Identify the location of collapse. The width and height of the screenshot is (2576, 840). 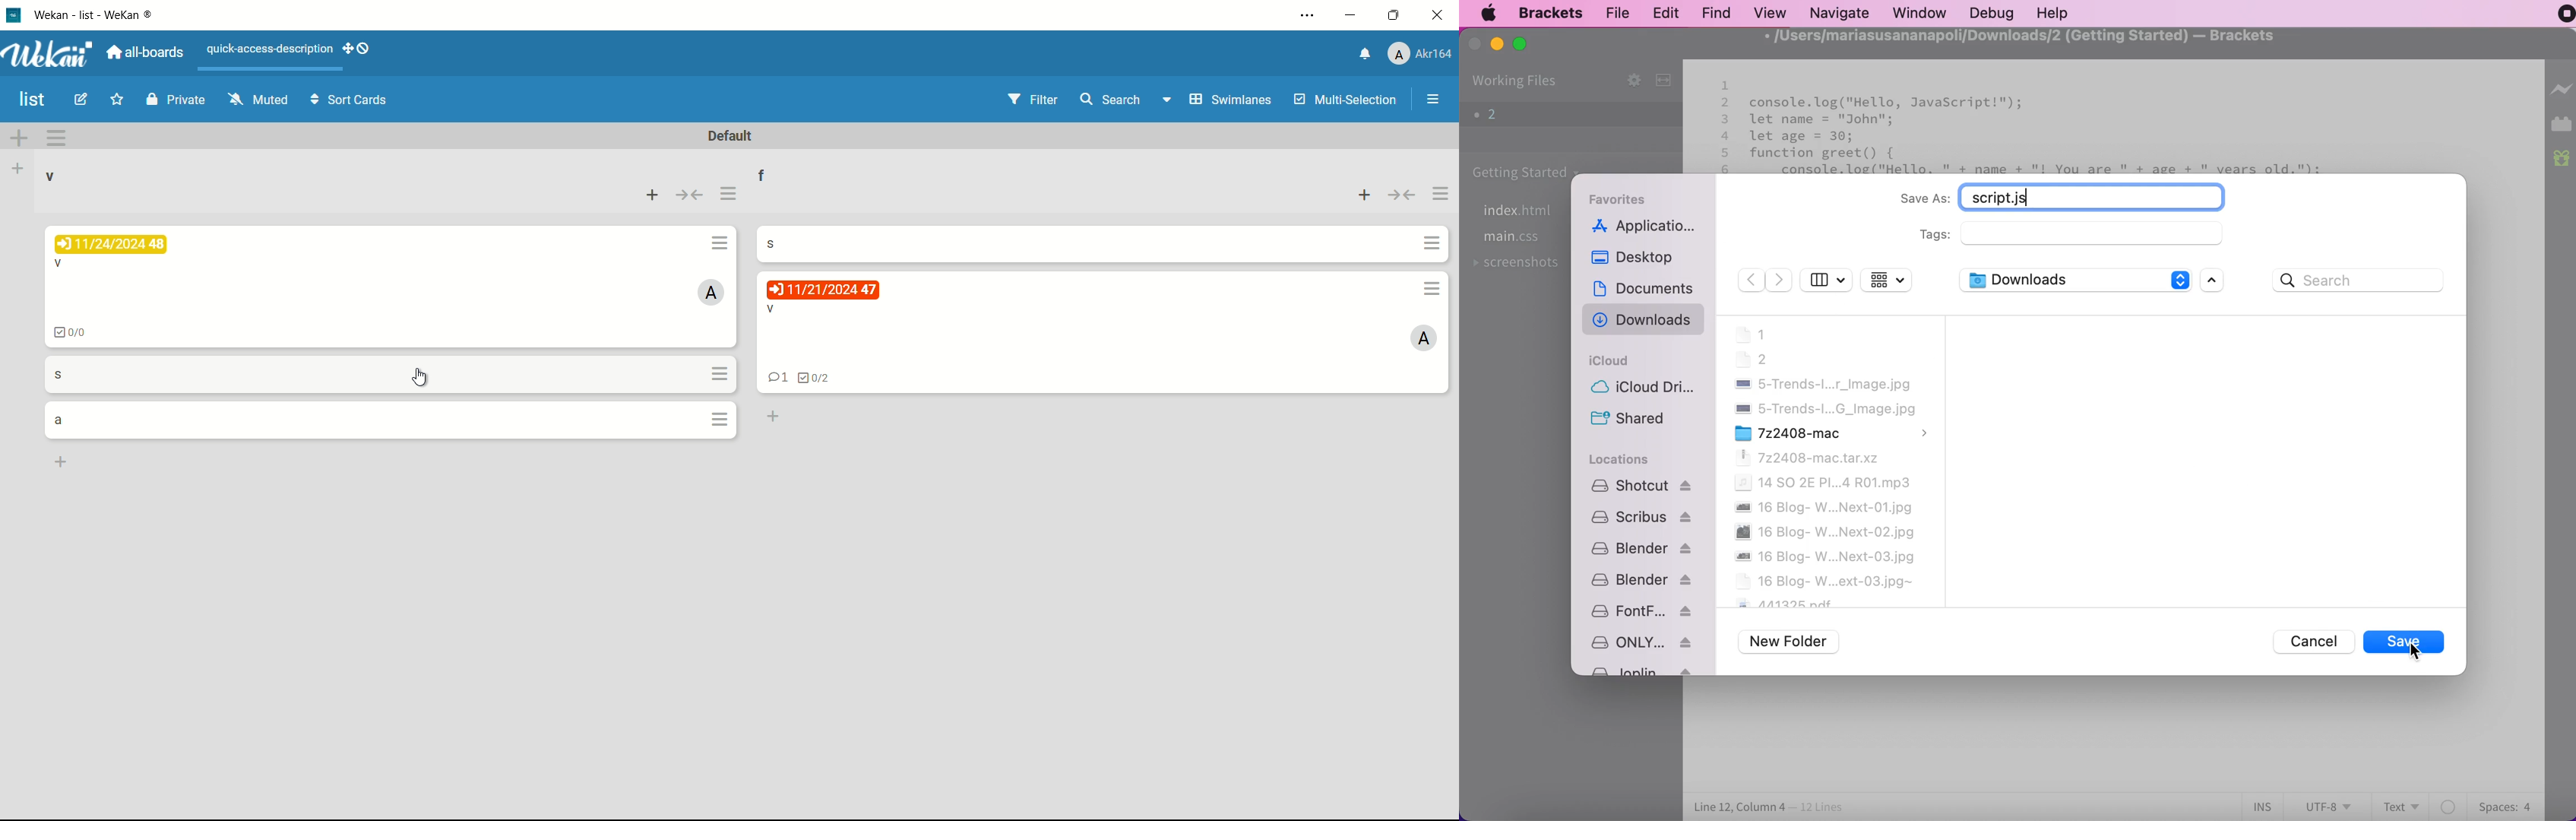
(690, 195).